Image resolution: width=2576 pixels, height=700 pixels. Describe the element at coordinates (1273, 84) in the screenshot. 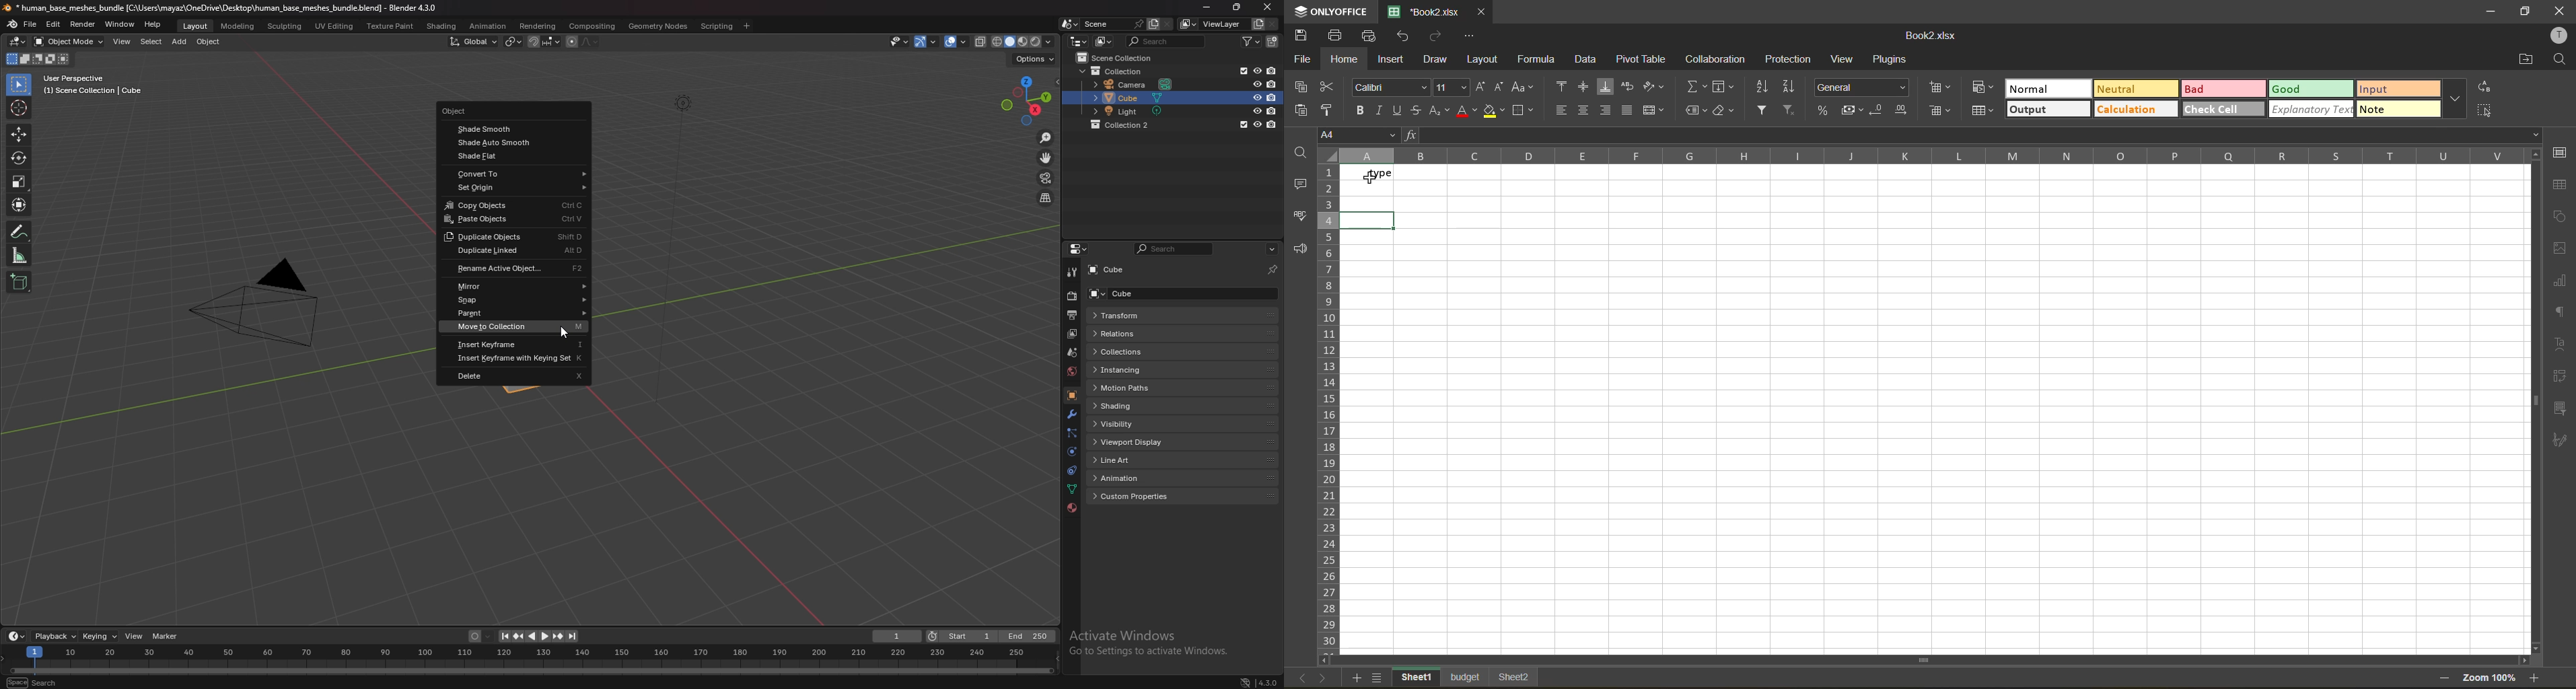

I see `disable in renders` at that location.